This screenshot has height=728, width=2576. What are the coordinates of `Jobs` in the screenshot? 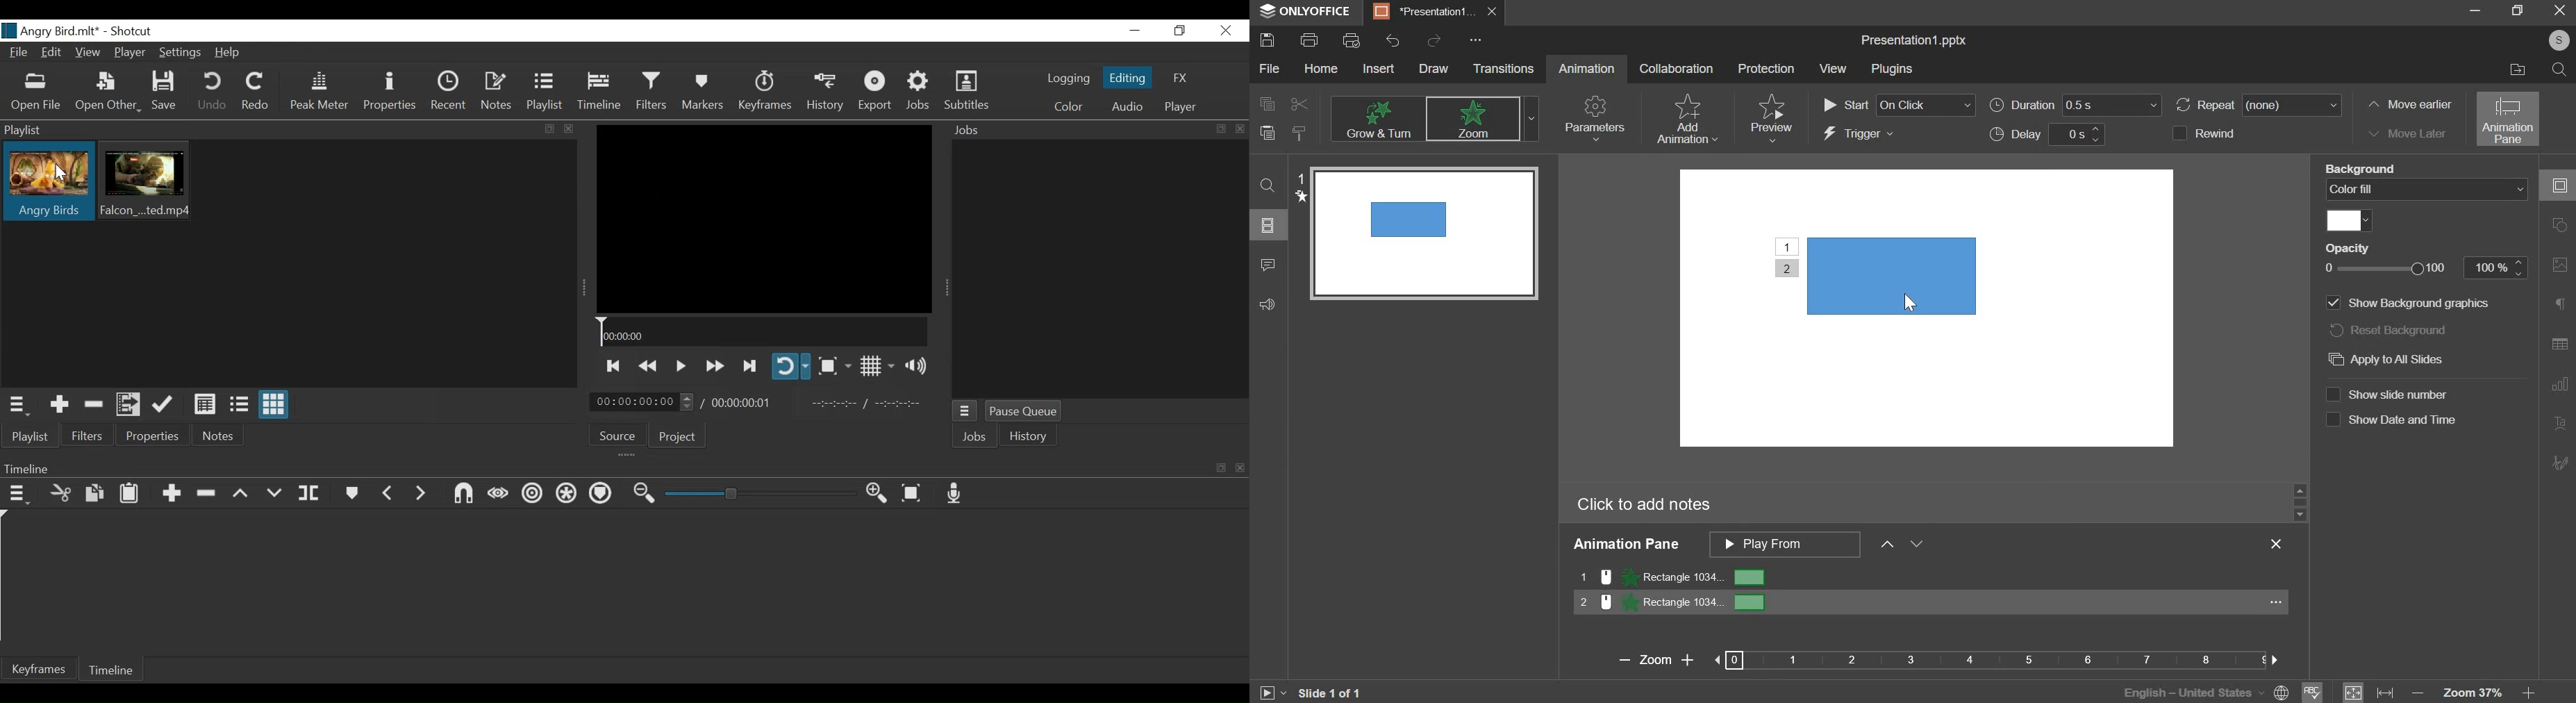 It's located at (974, 436).